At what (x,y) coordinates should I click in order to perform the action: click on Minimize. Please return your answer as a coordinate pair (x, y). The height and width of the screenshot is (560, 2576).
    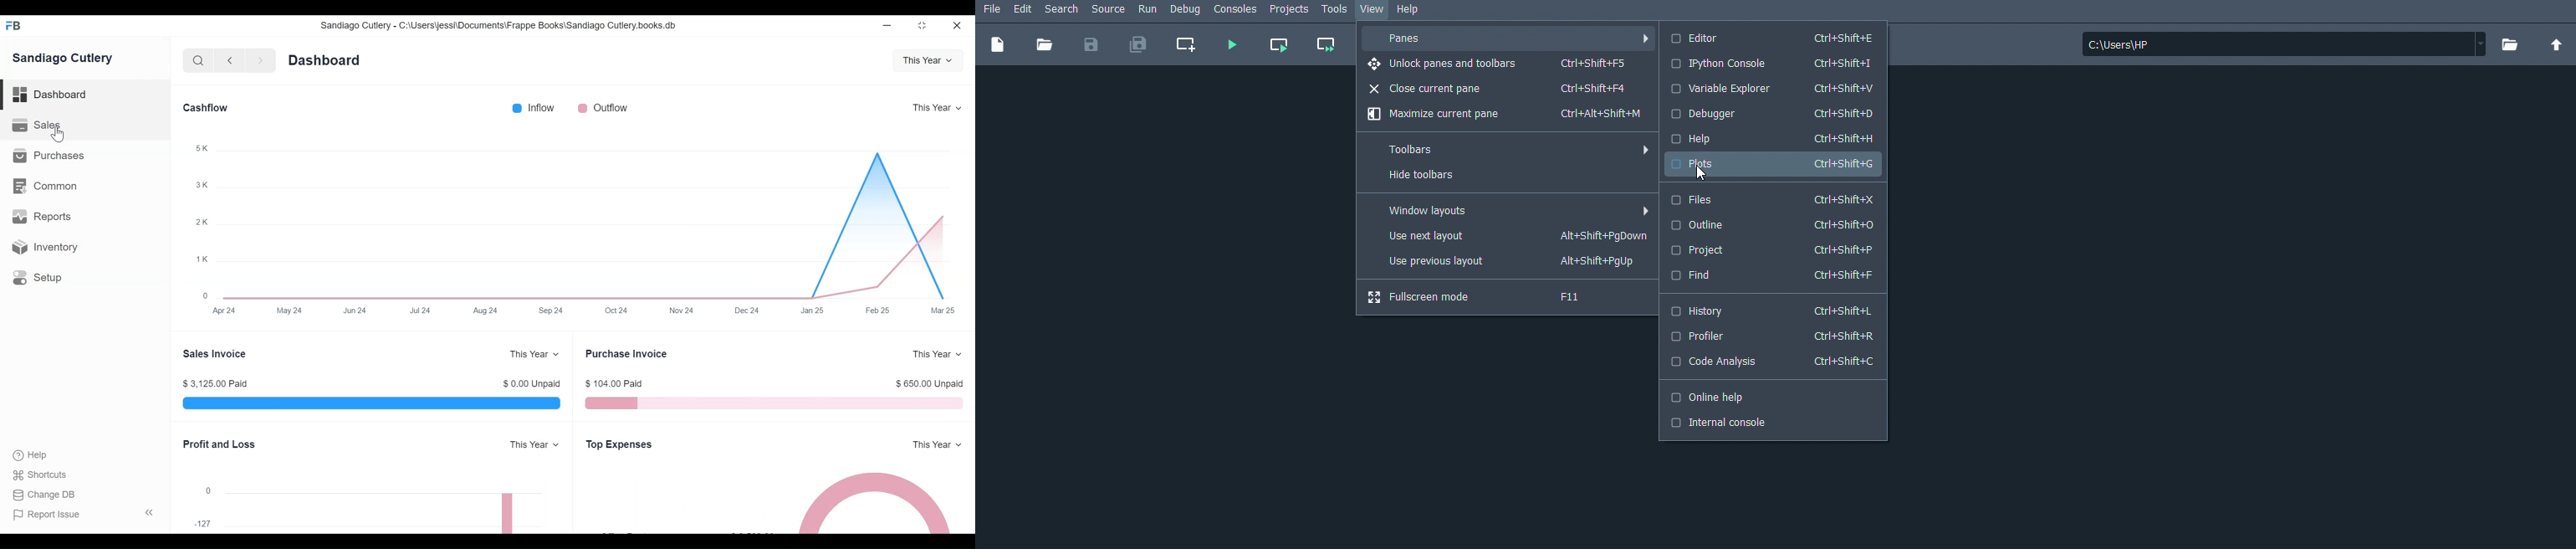
    Looking at the image, I should click on (886, 25).